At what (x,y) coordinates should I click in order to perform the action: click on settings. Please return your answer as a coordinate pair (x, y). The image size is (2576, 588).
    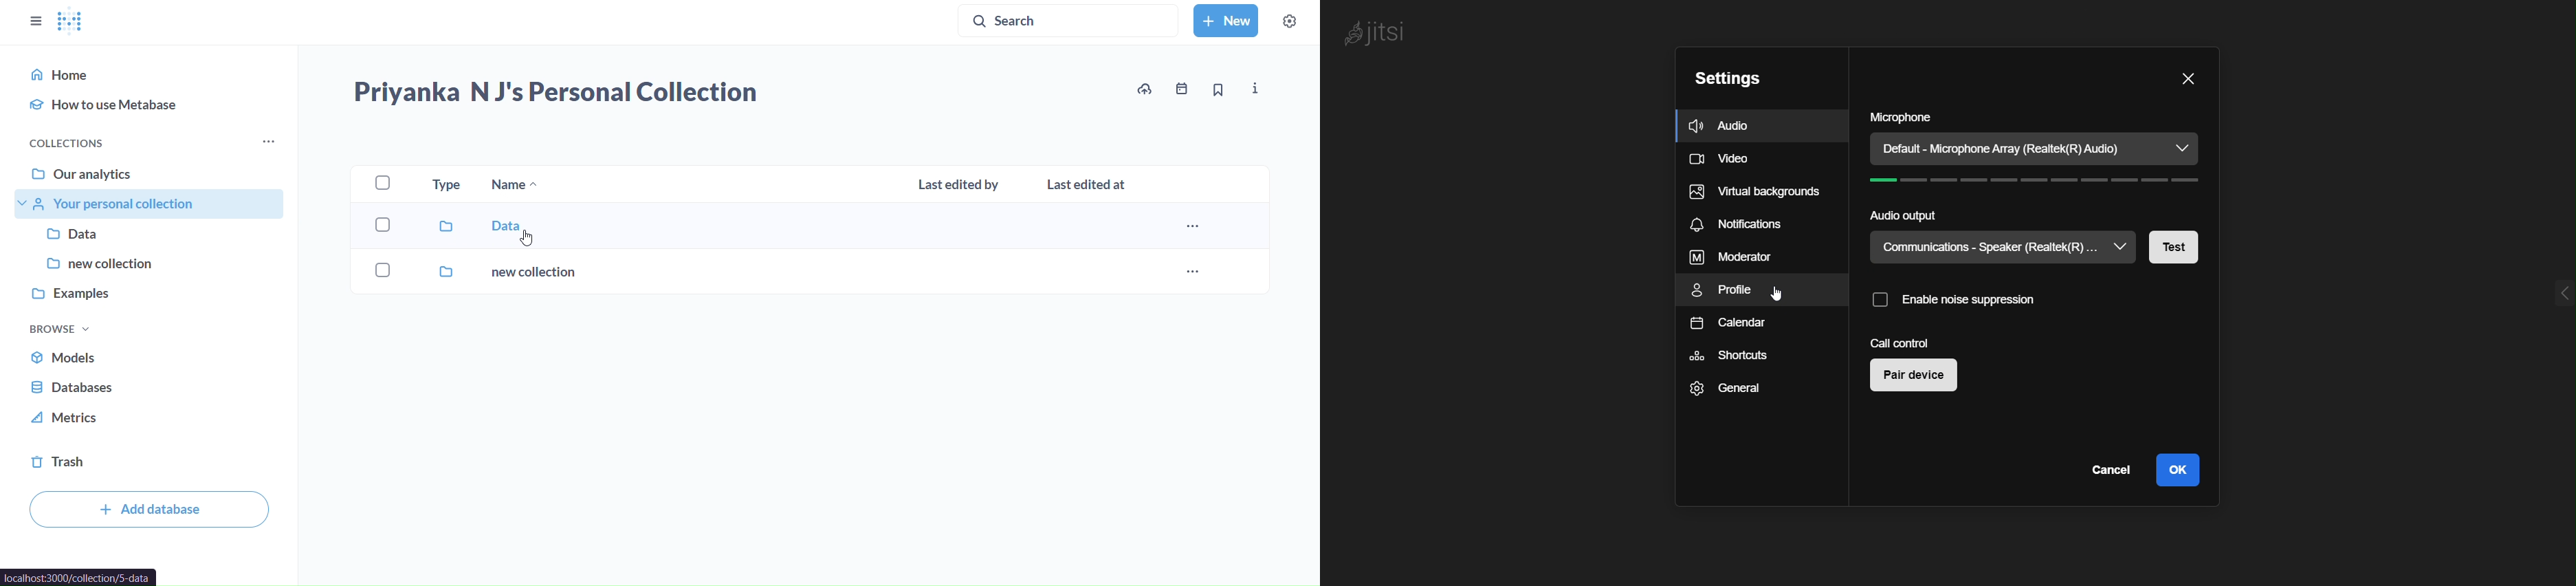
    Looking at the image, I should click on (1289, 21).